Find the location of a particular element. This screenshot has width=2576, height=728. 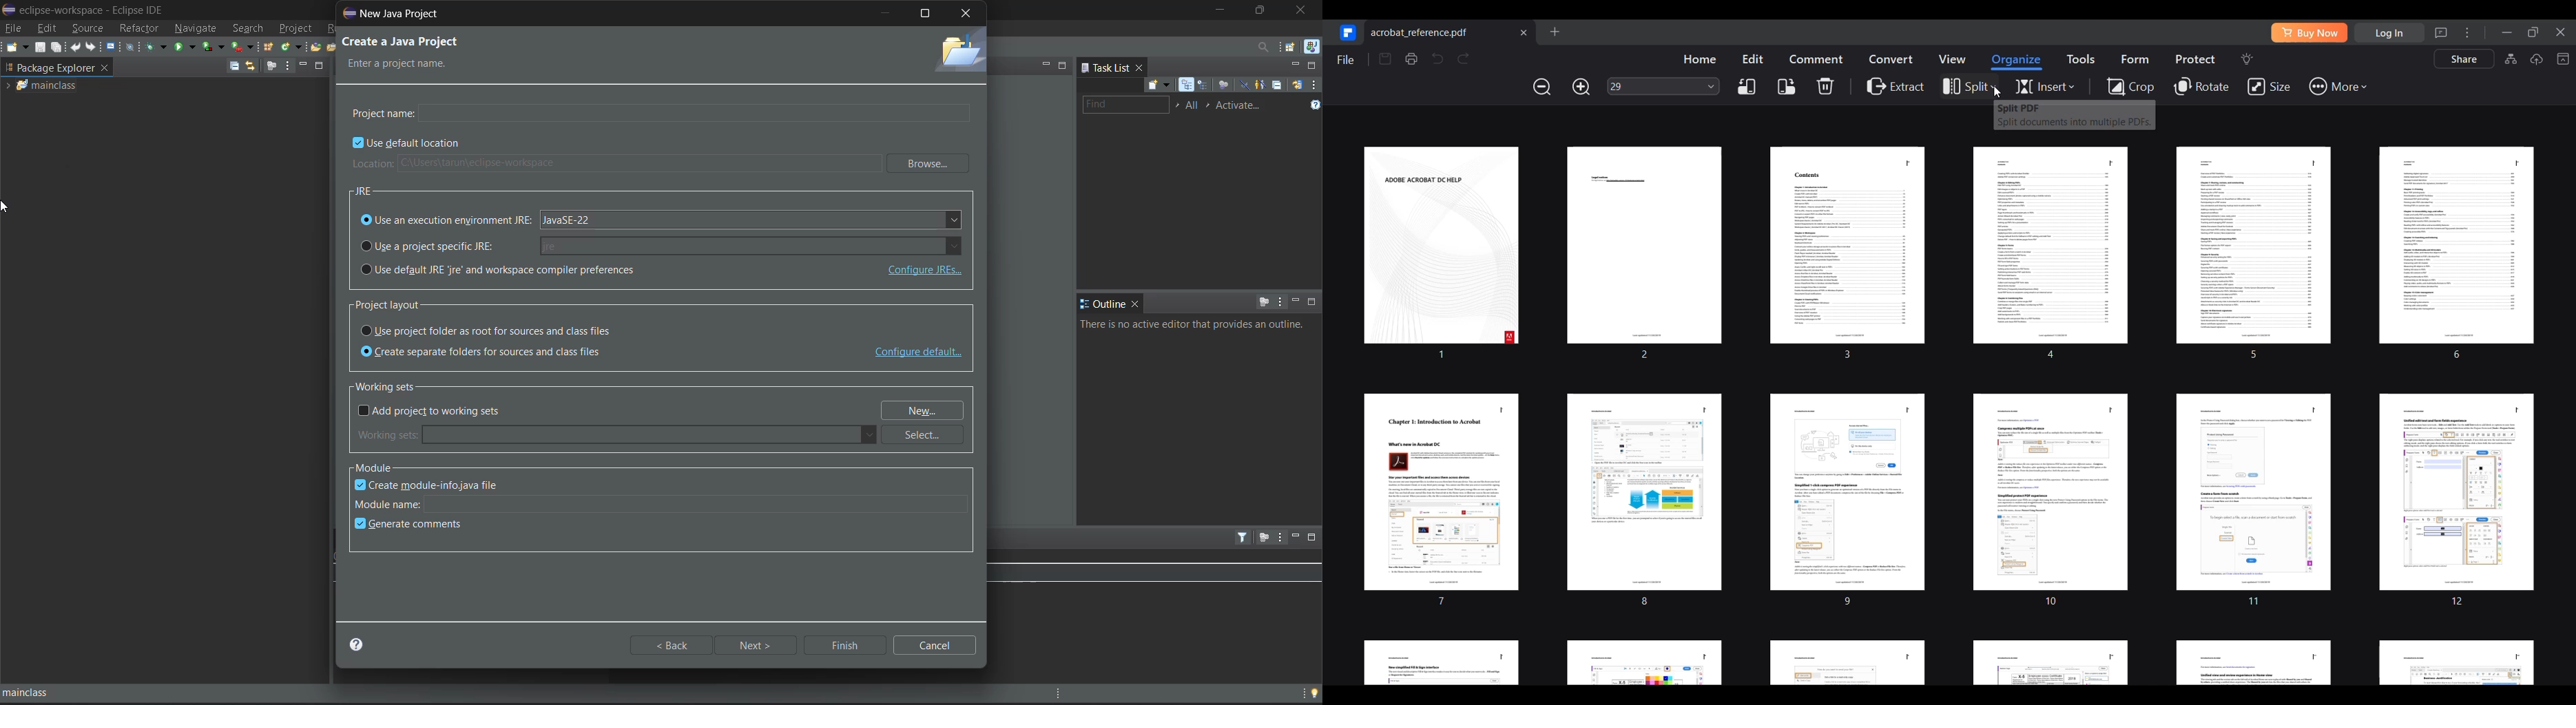

location is located at coordinates (614, 164).